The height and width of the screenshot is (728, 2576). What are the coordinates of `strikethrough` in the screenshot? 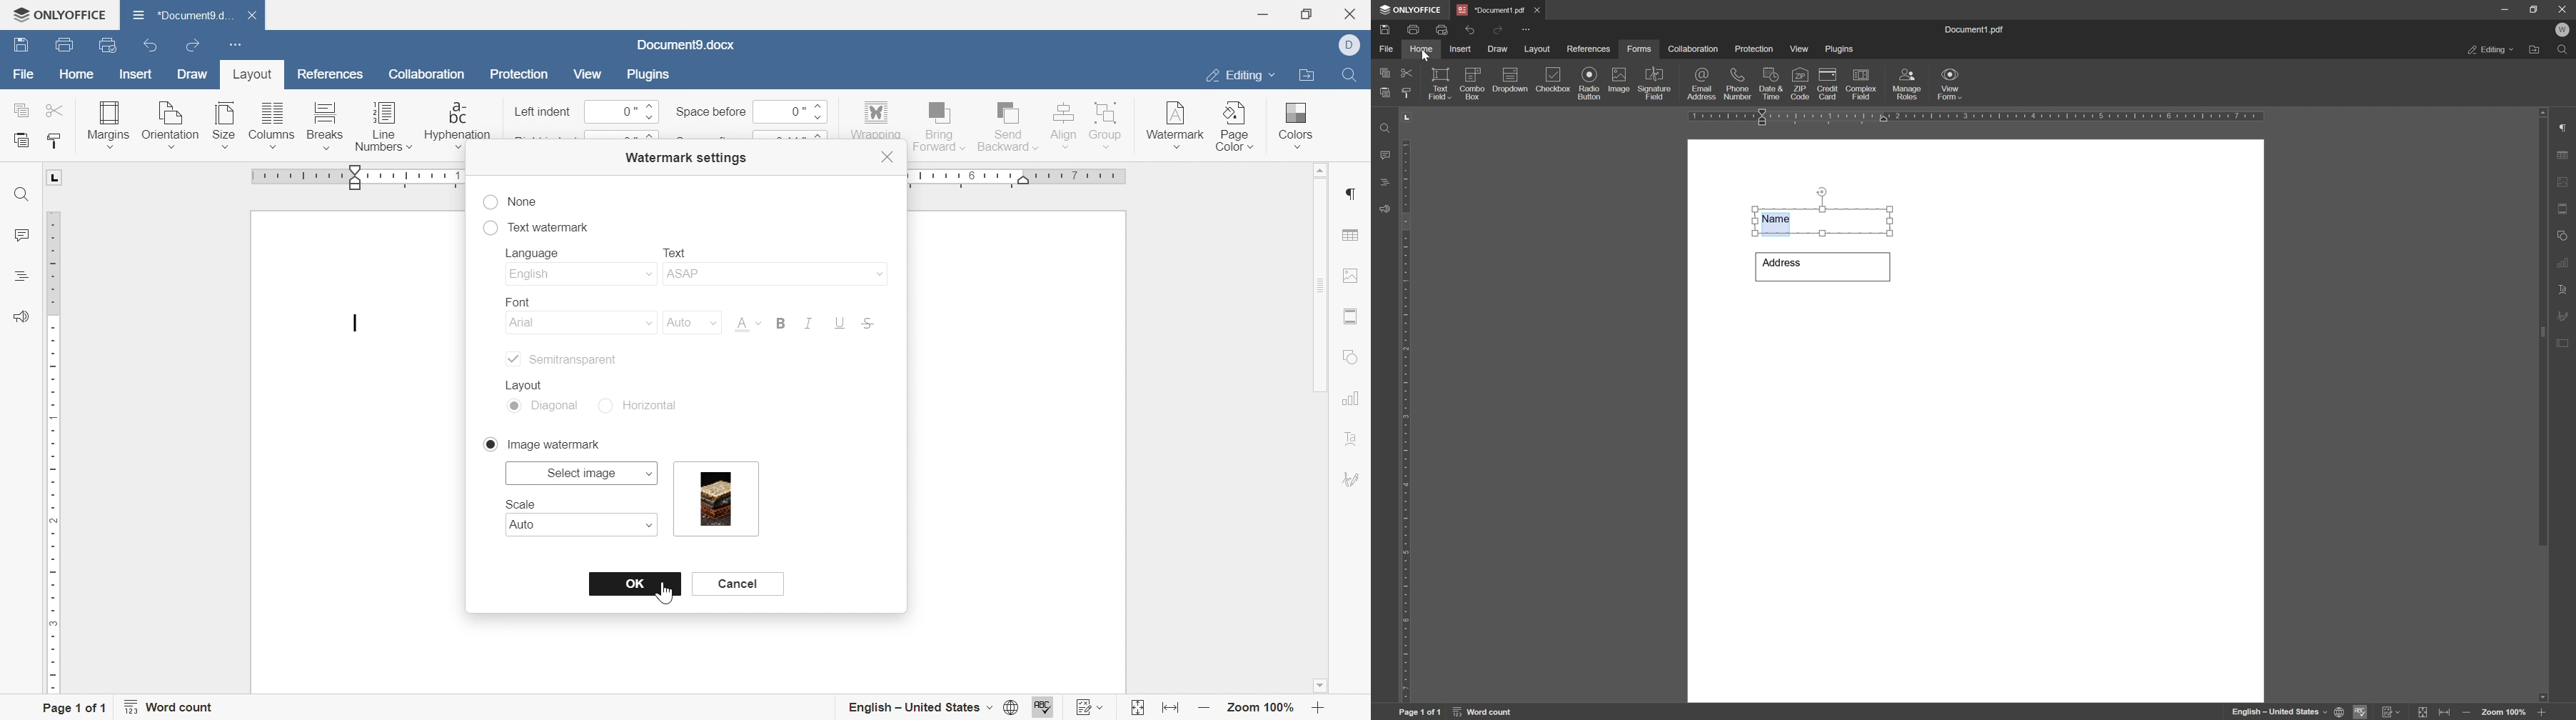 It's located at (869, 325).